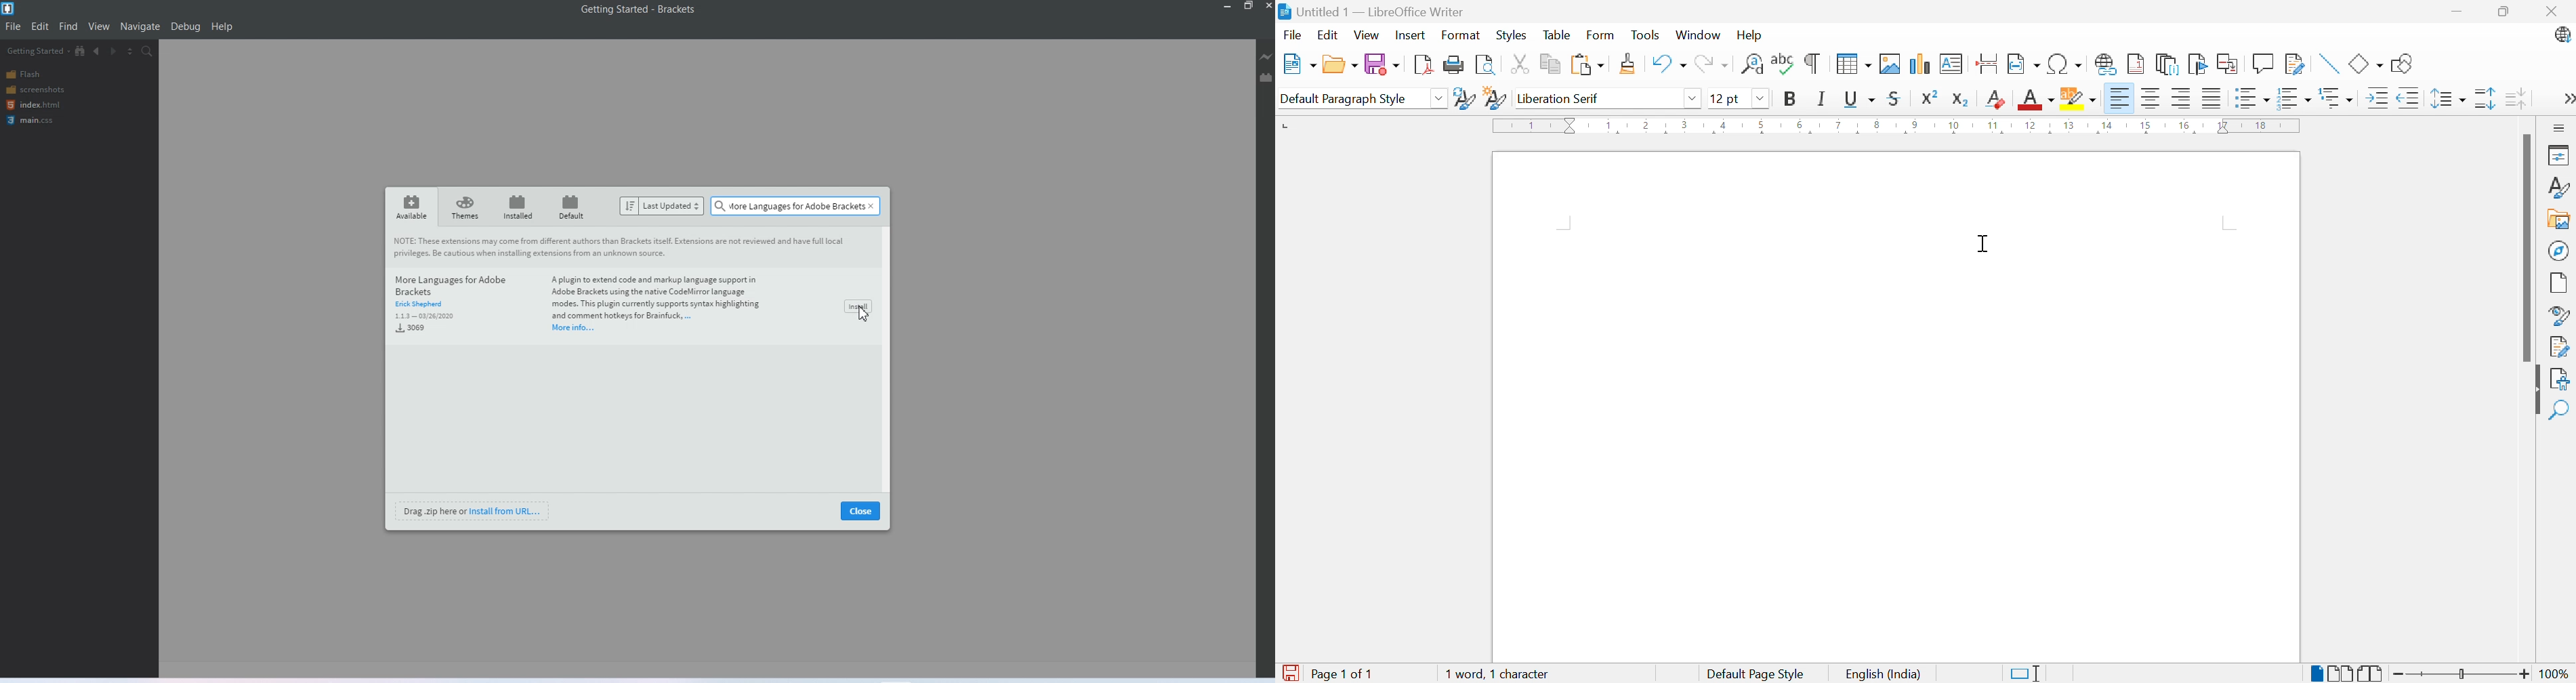 Image resolution: width=2576 pixels, height=700 pixels. Describe the element at coordinates (2562, 379) in the screenshot. I see `Accessibility Check` at that location.